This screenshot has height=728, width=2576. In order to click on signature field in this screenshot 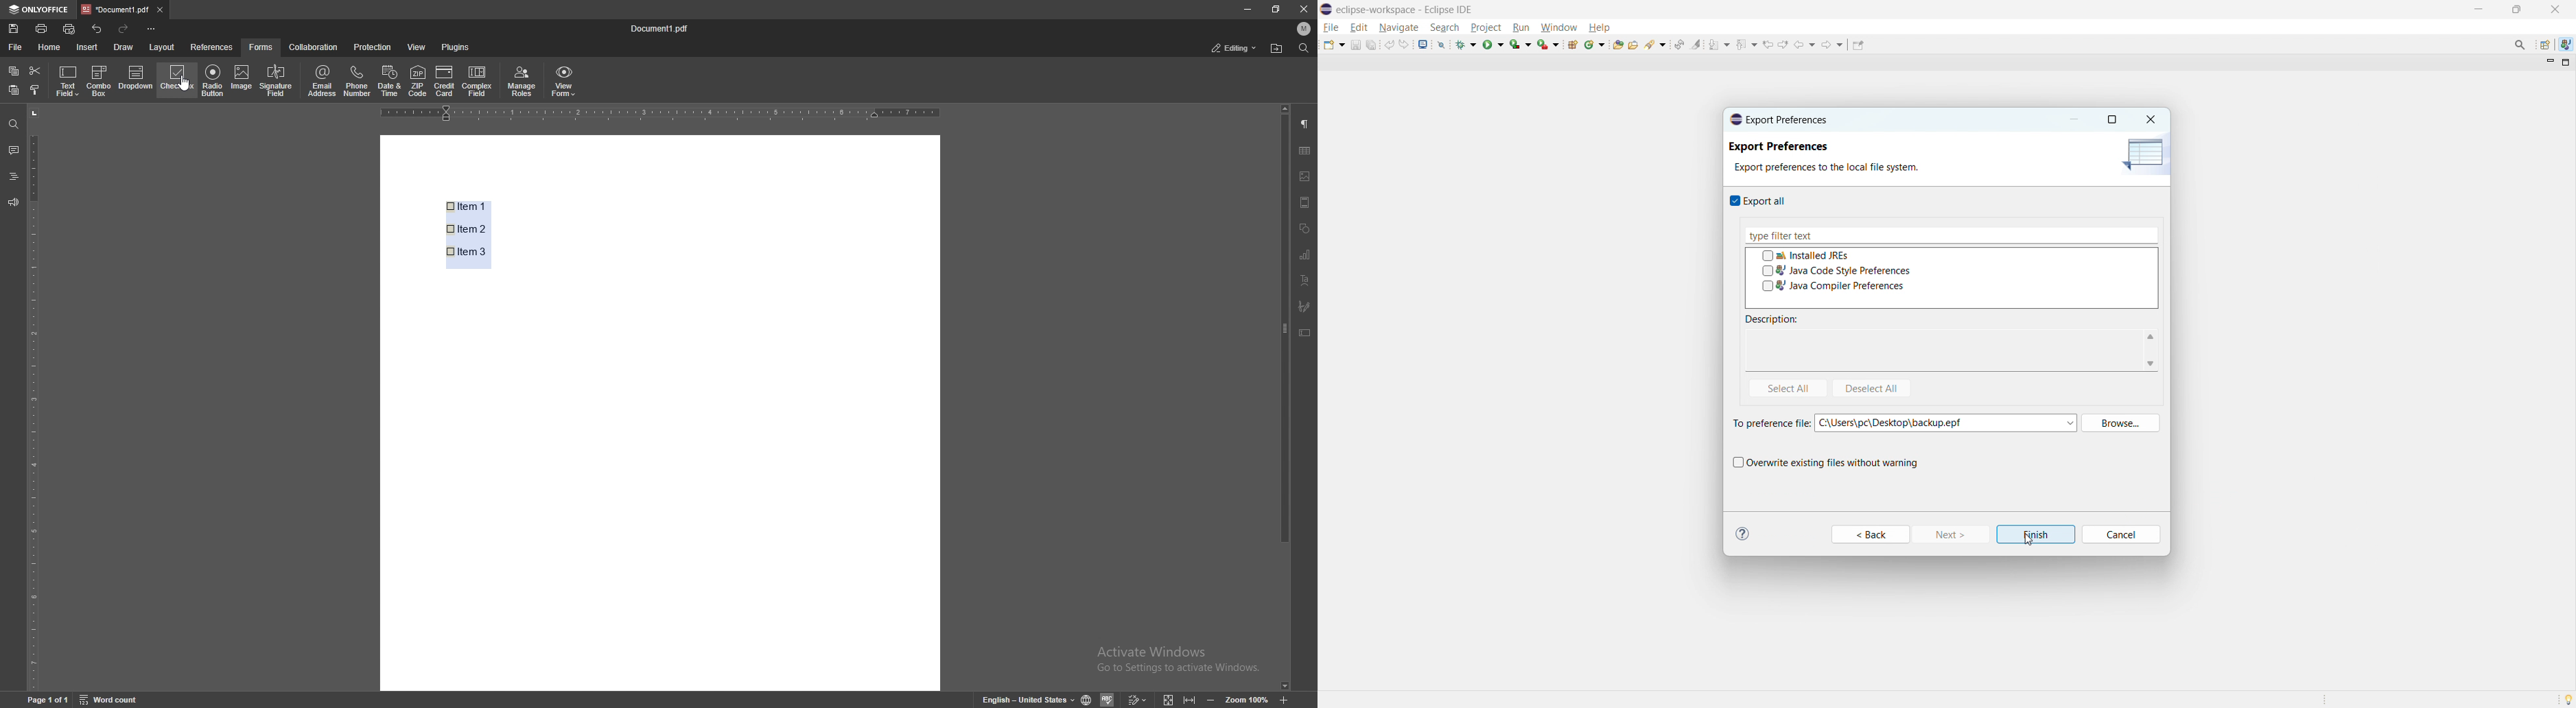, I will do `click(279, 81)`.